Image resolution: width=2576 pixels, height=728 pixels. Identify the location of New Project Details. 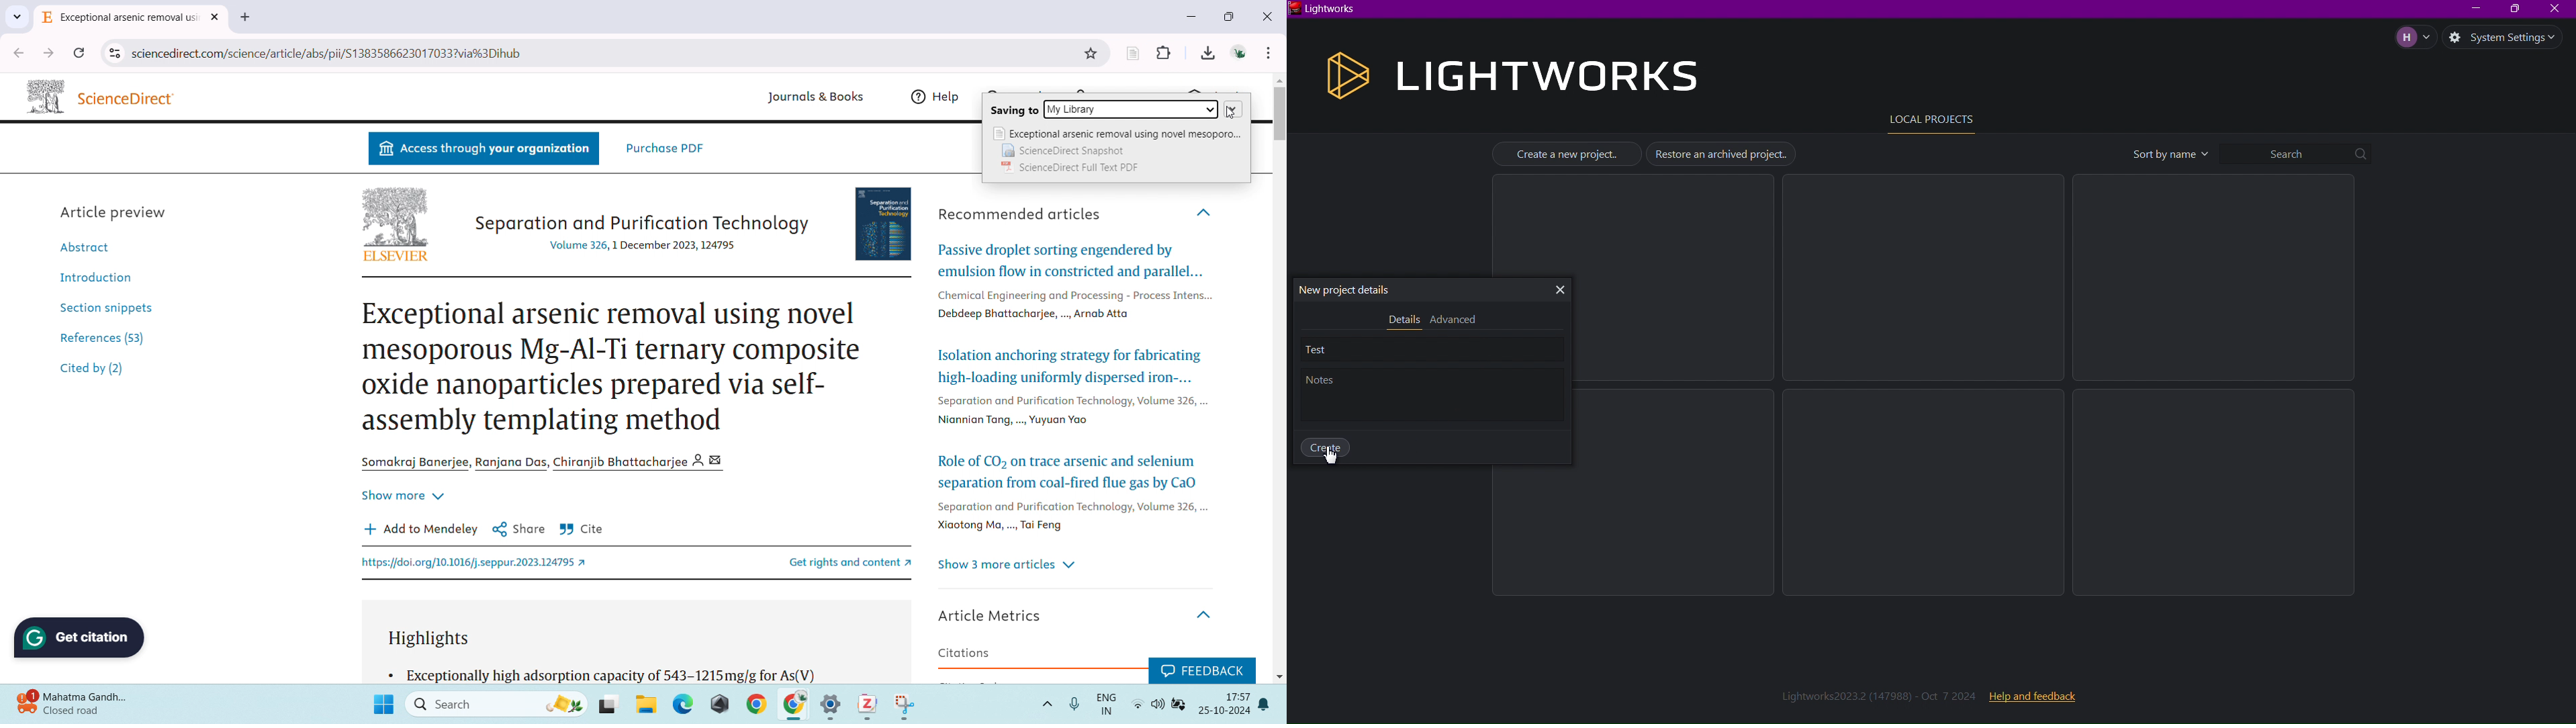
(1350, 290).